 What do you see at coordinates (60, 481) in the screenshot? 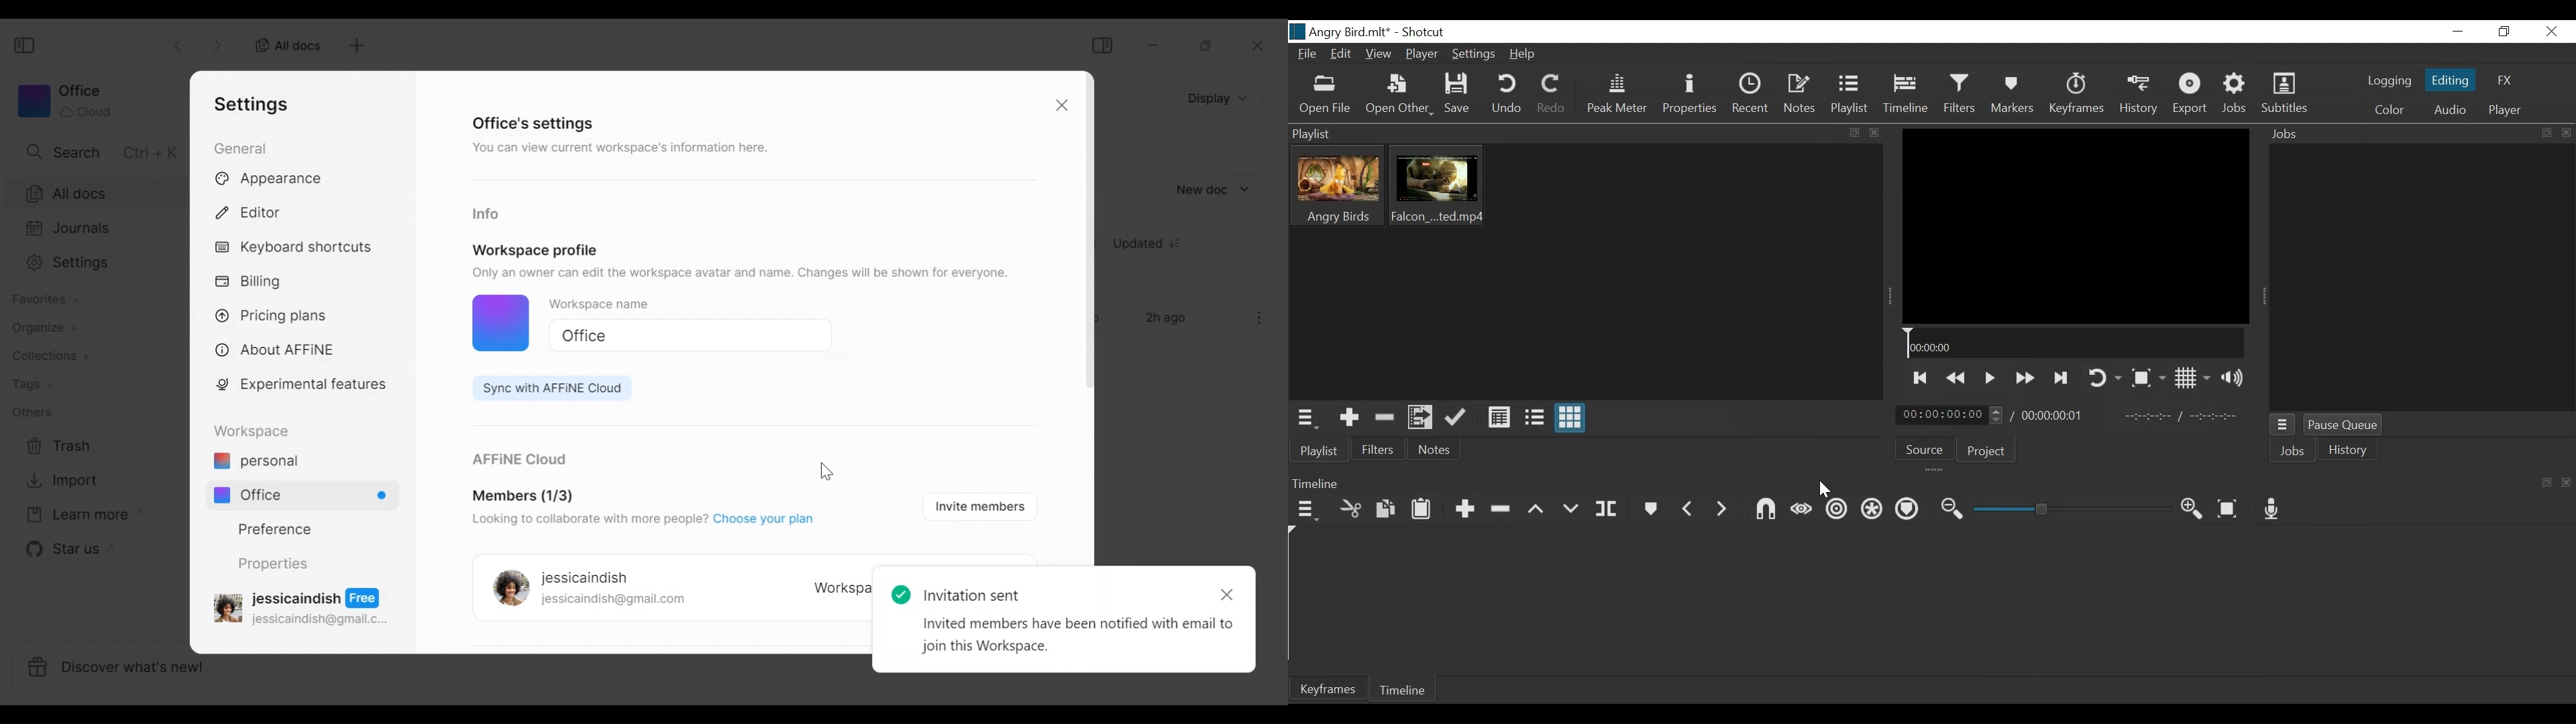
I see `Import` at bounding box center [60, 481].